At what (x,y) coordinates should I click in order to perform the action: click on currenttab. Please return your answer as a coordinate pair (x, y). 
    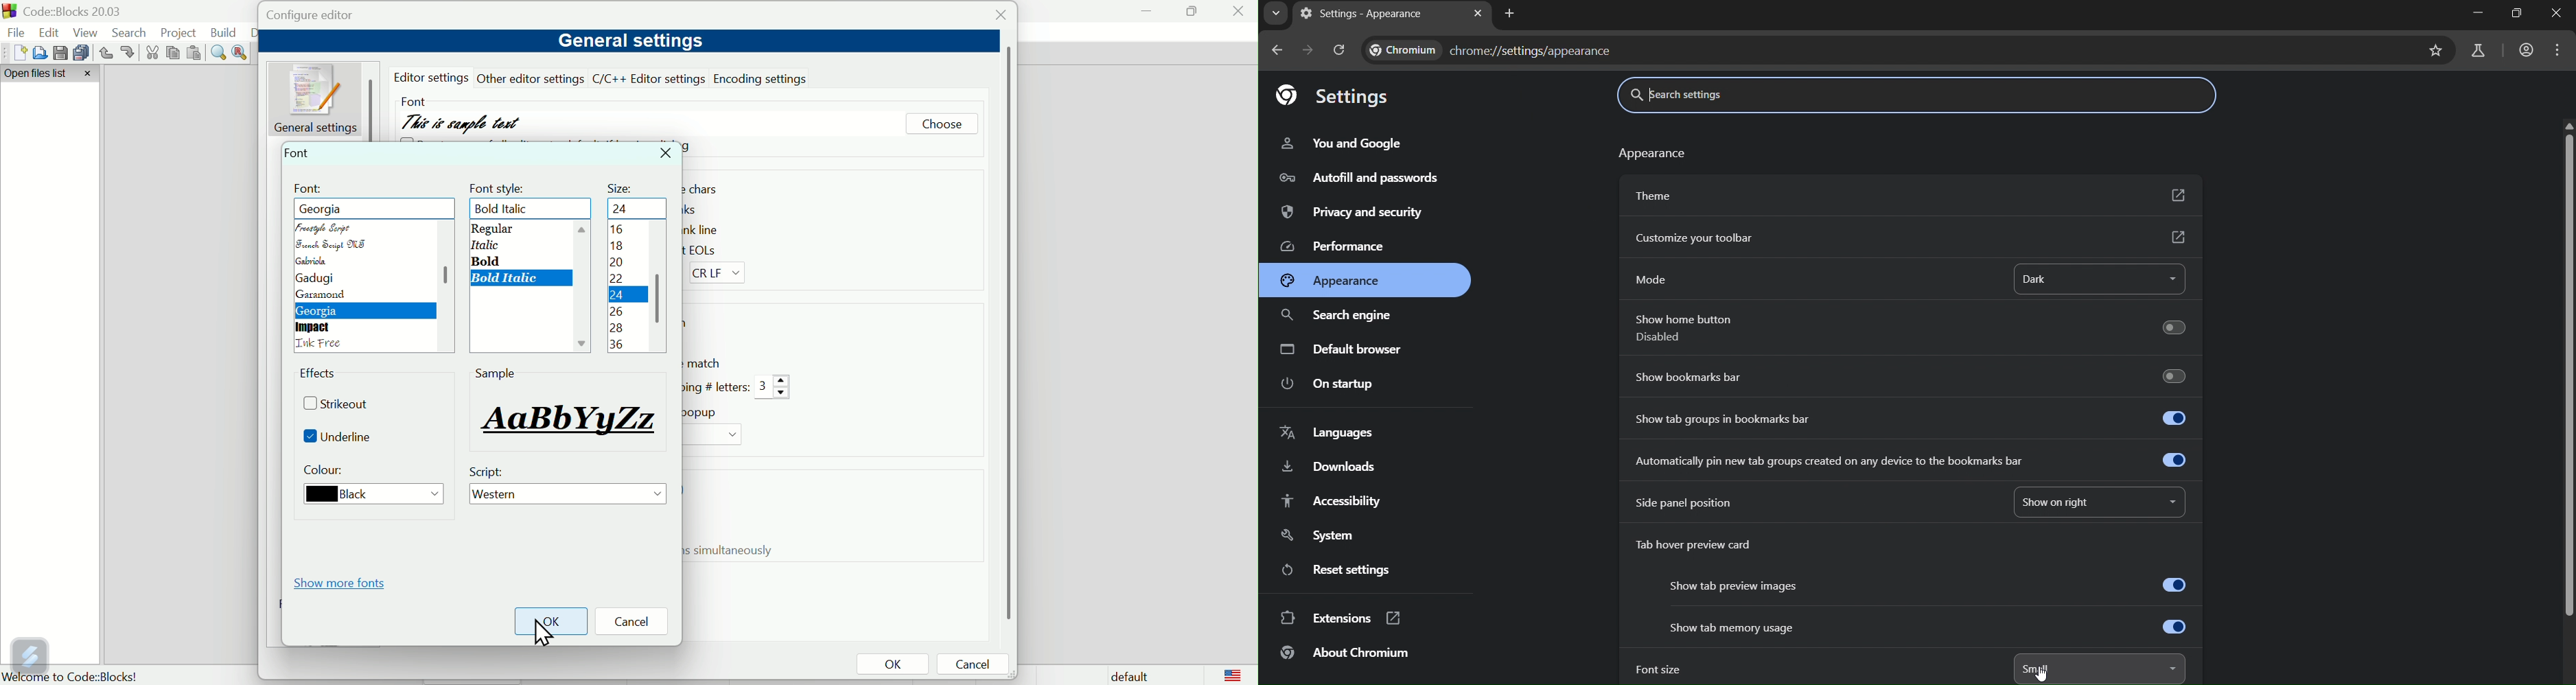
    Looking at the image, I should click on (1362, 13).